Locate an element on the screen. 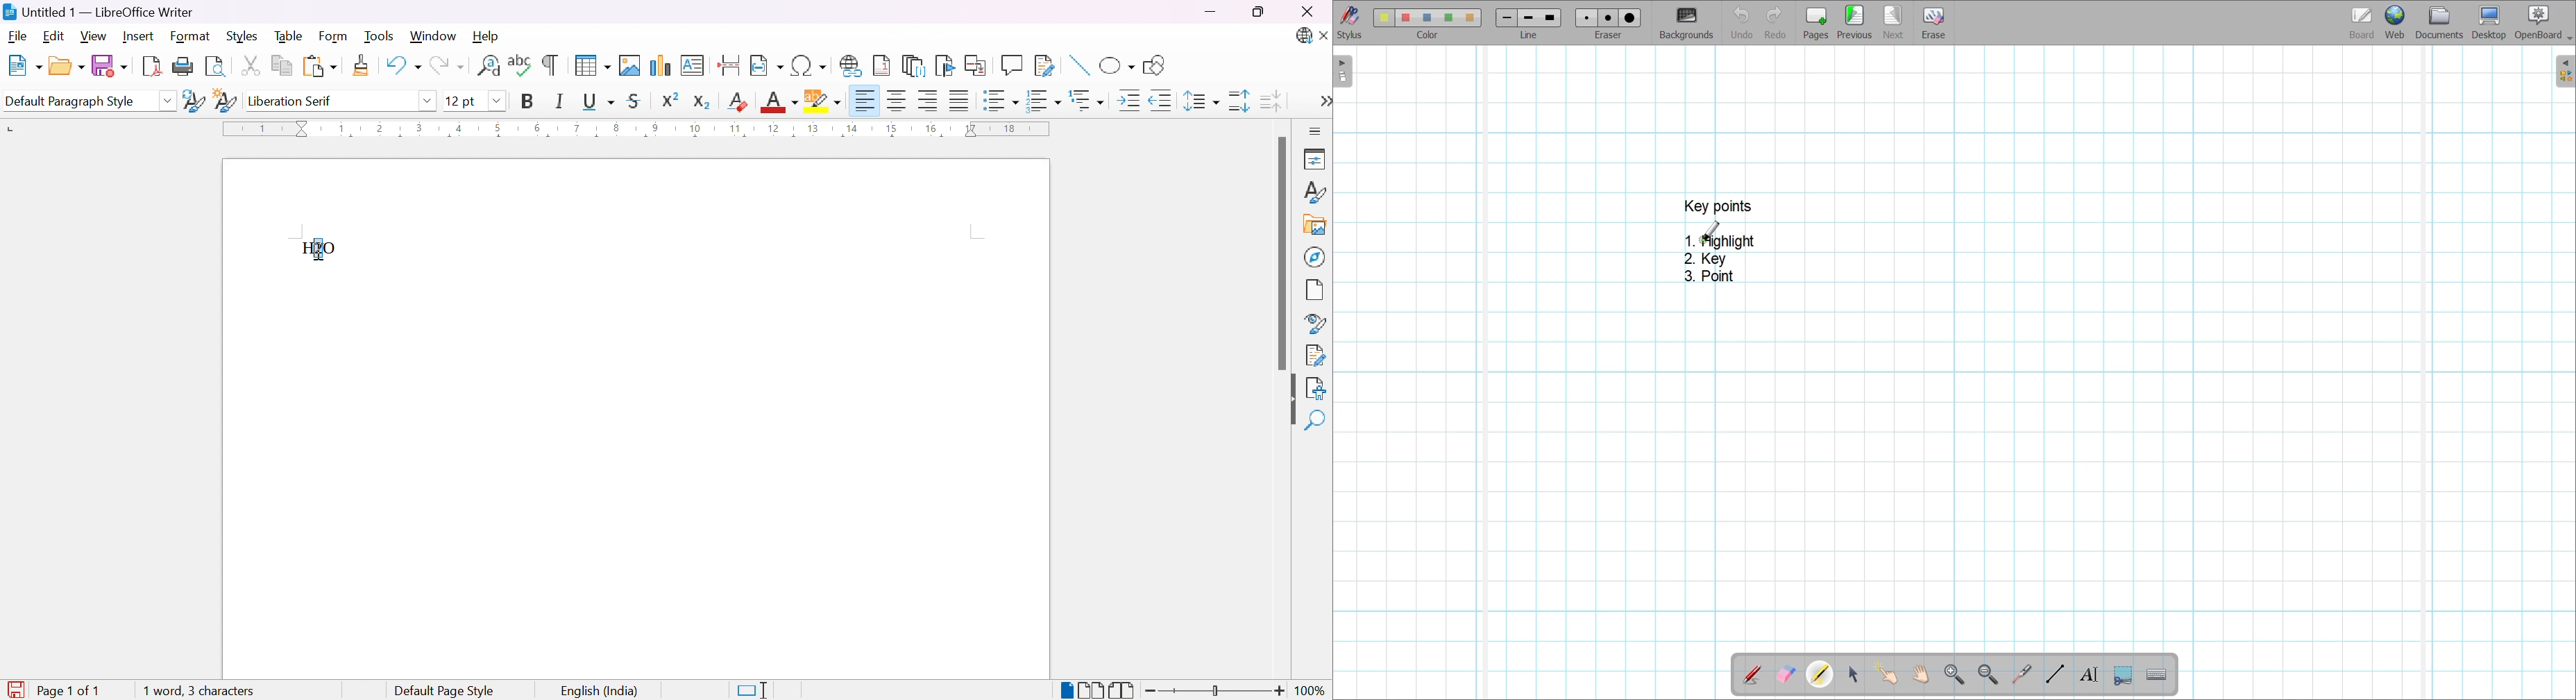 The width and height of the screenshot is (2576, 700). Default page style is located at coordinates (444, 691).